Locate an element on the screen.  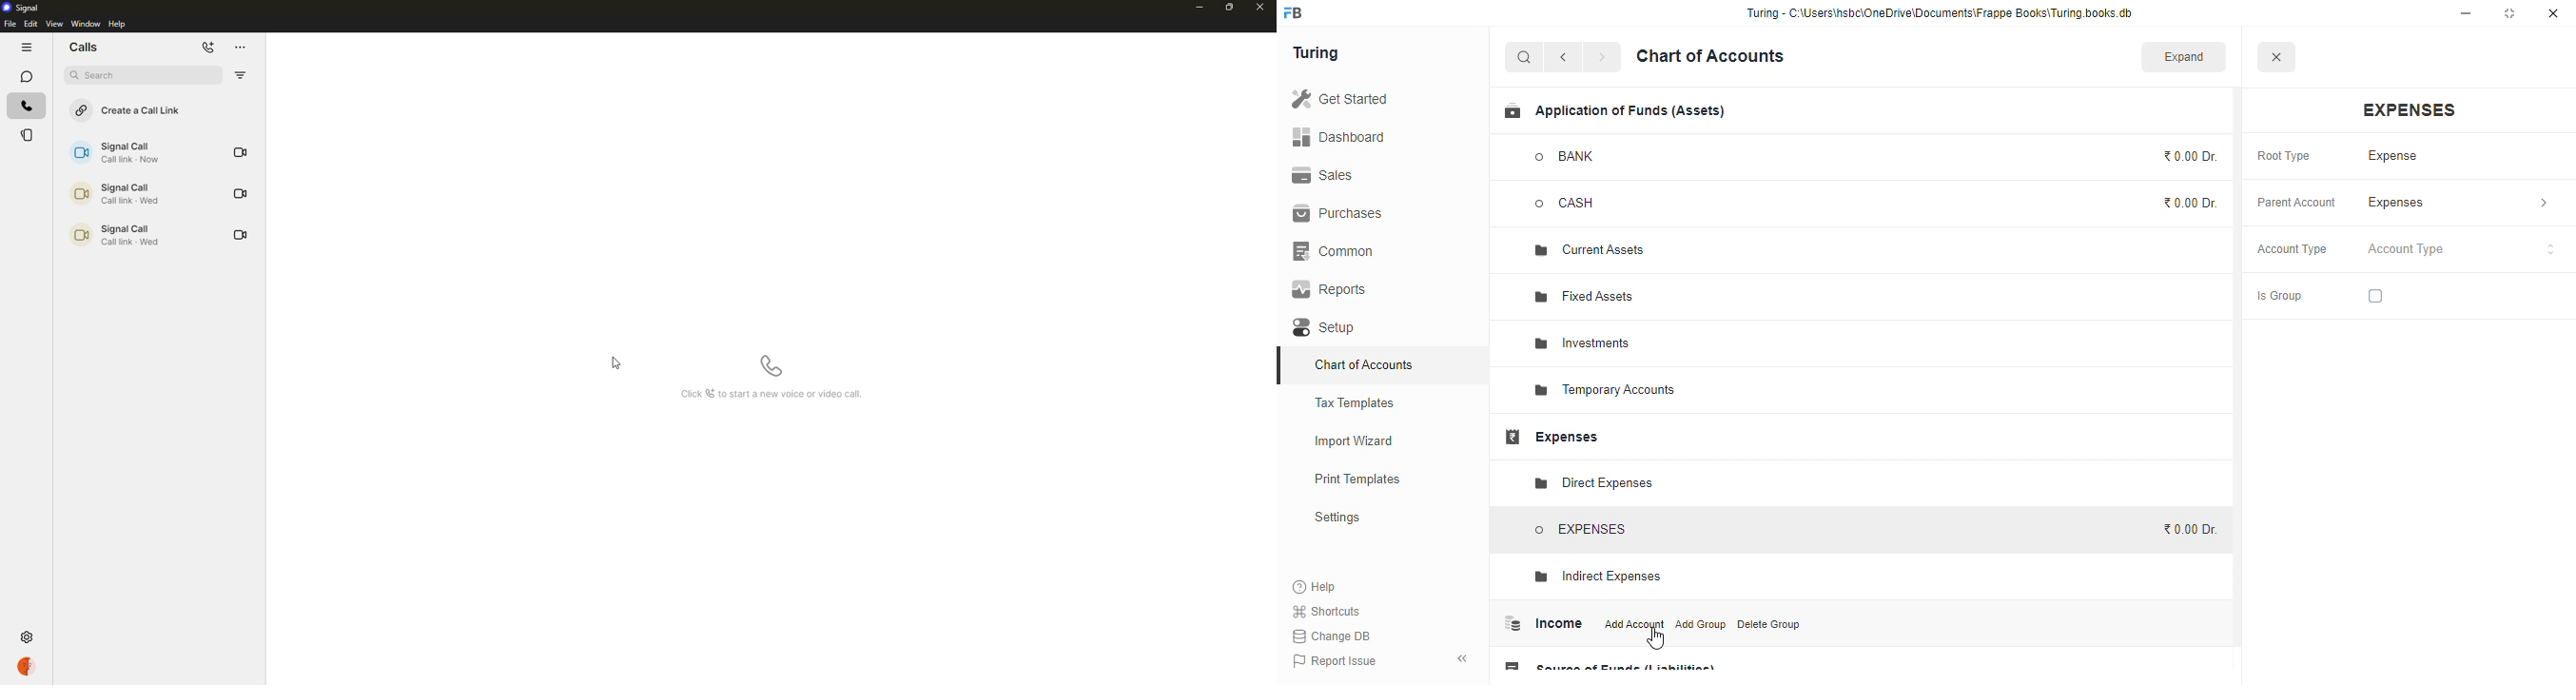
signal call is located at coordinates (114, 234).